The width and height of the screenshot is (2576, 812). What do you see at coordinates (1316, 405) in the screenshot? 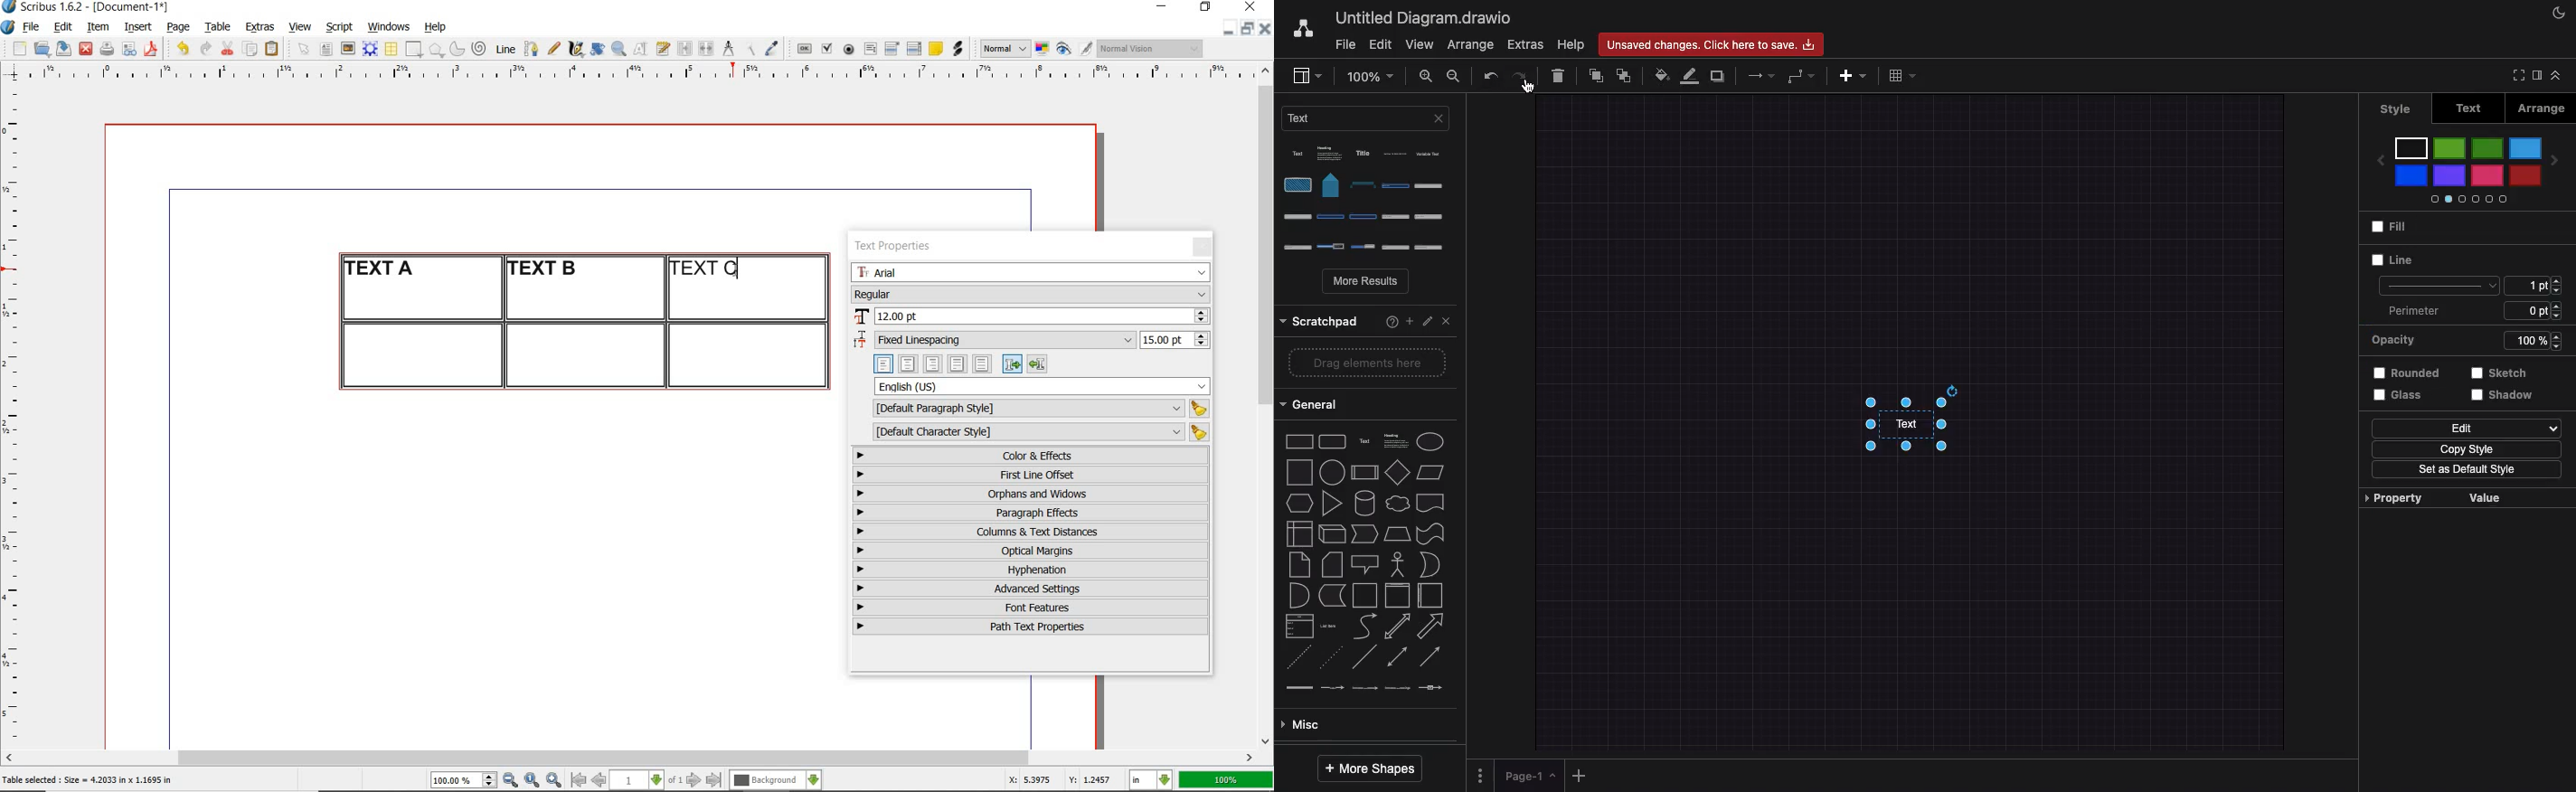
I see `General` at bounding box center [1316, 405].